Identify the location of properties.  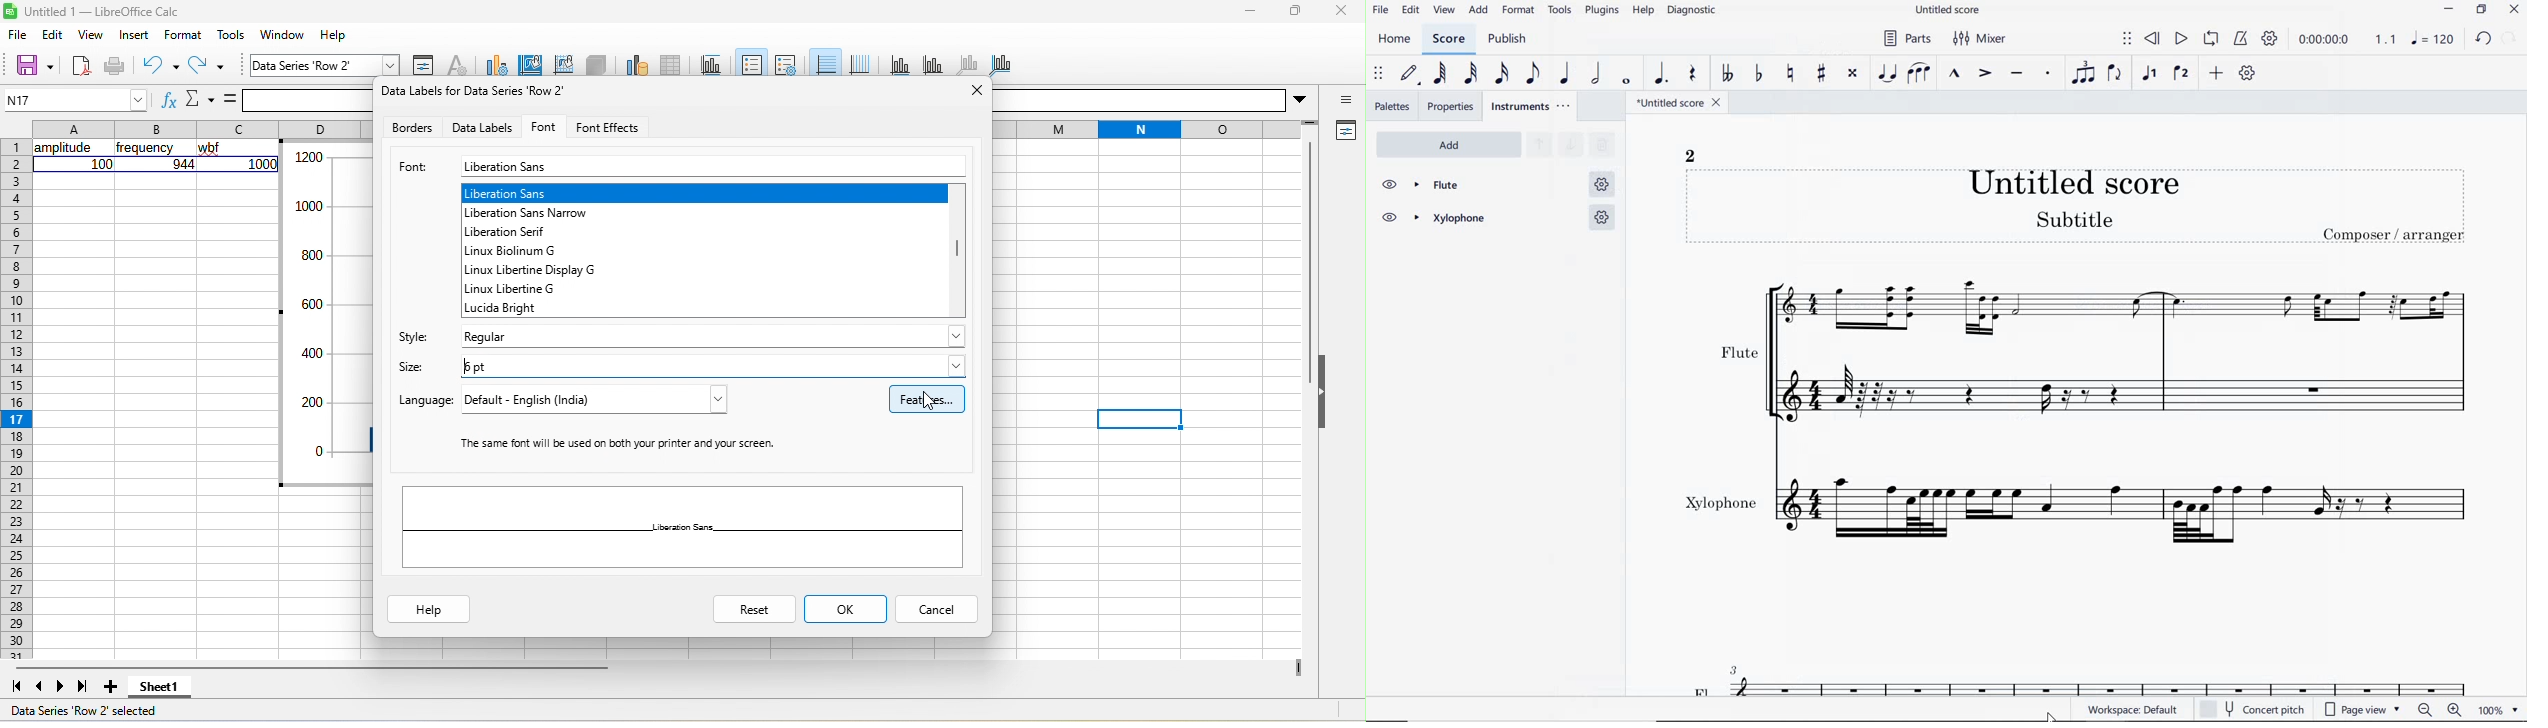
(1342, 130).